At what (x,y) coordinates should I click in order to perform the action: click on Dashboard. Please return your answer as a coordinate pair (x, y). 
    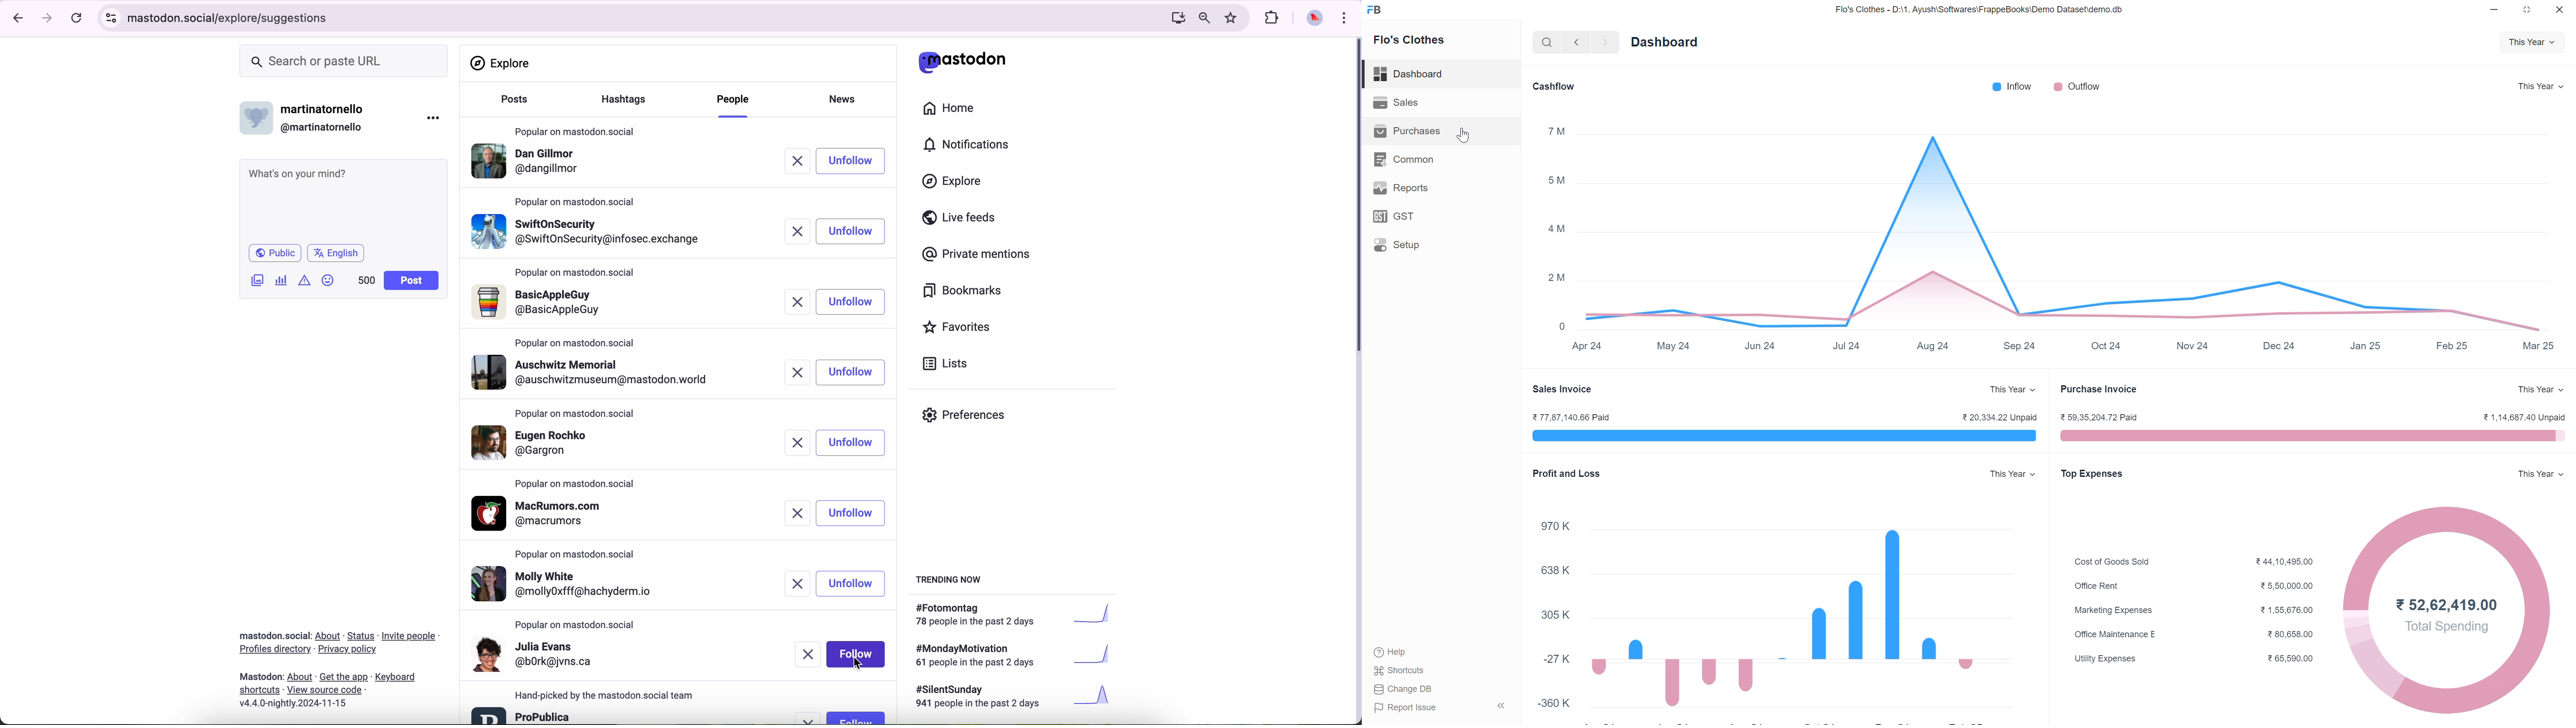
    Looking at the image, I should click on (1665, 42).